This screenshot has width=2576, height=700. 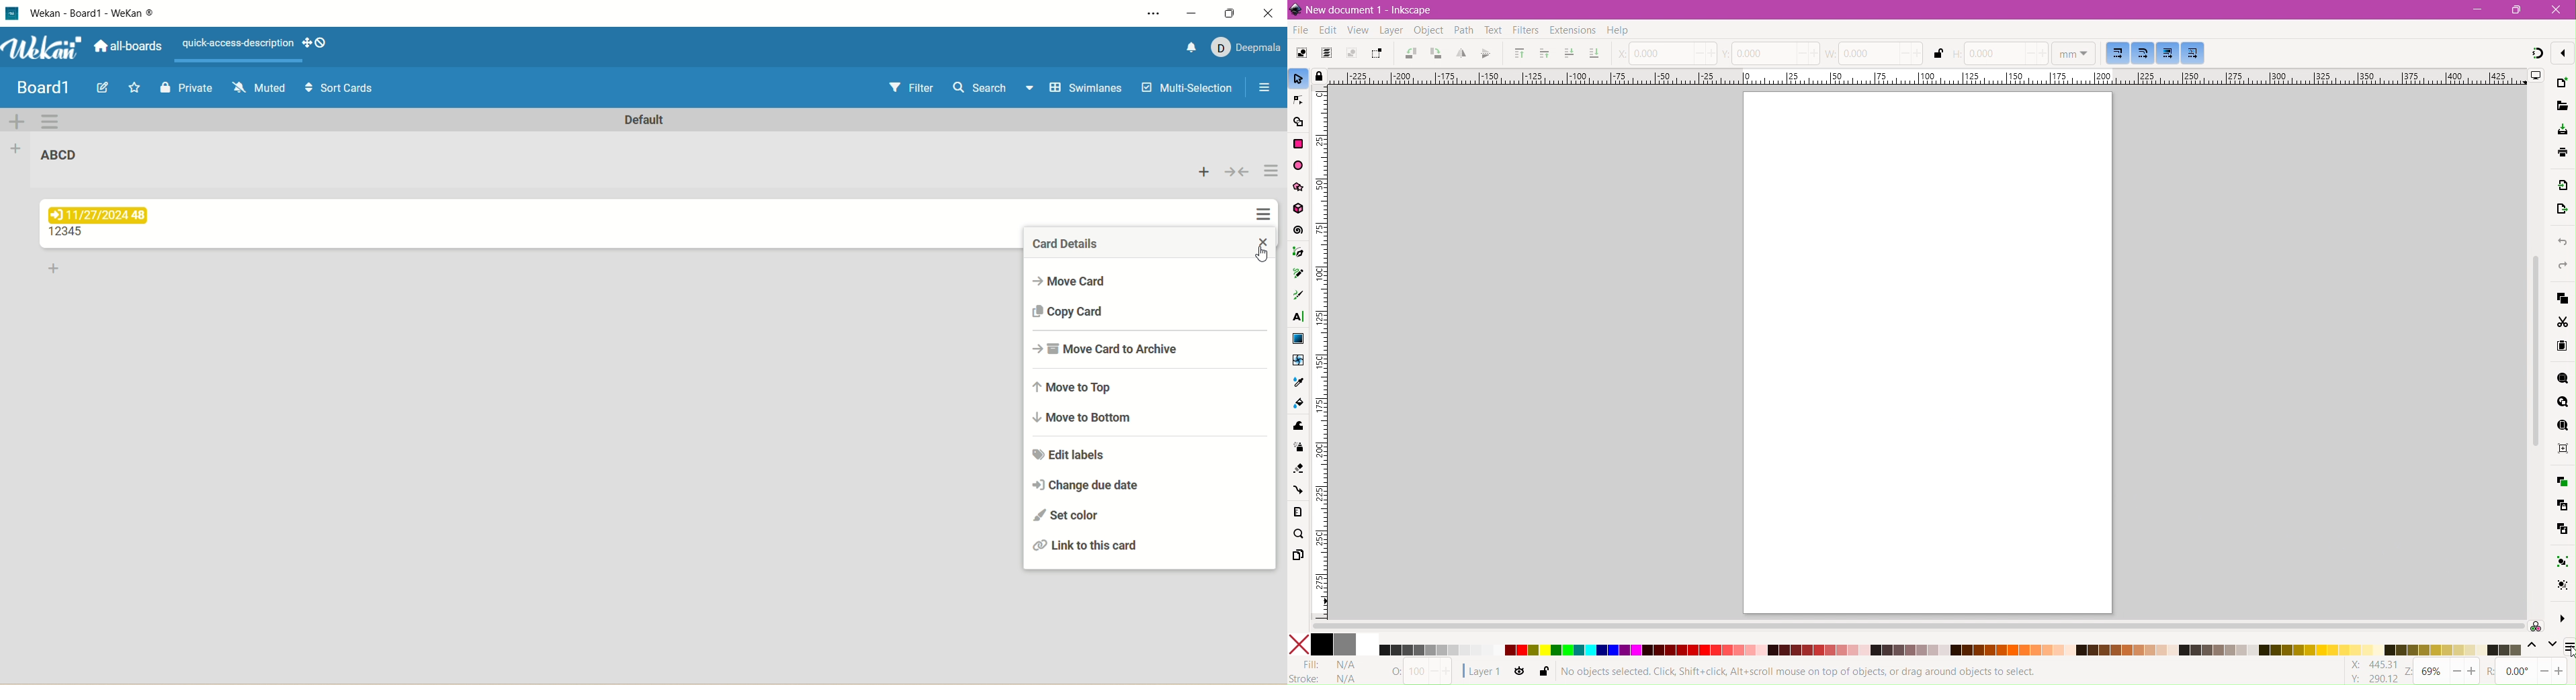 What do you see at coordinates (1594, 54) in the screenshot?
I see `Lower to Bottom` at bounding box center [1594, 54].